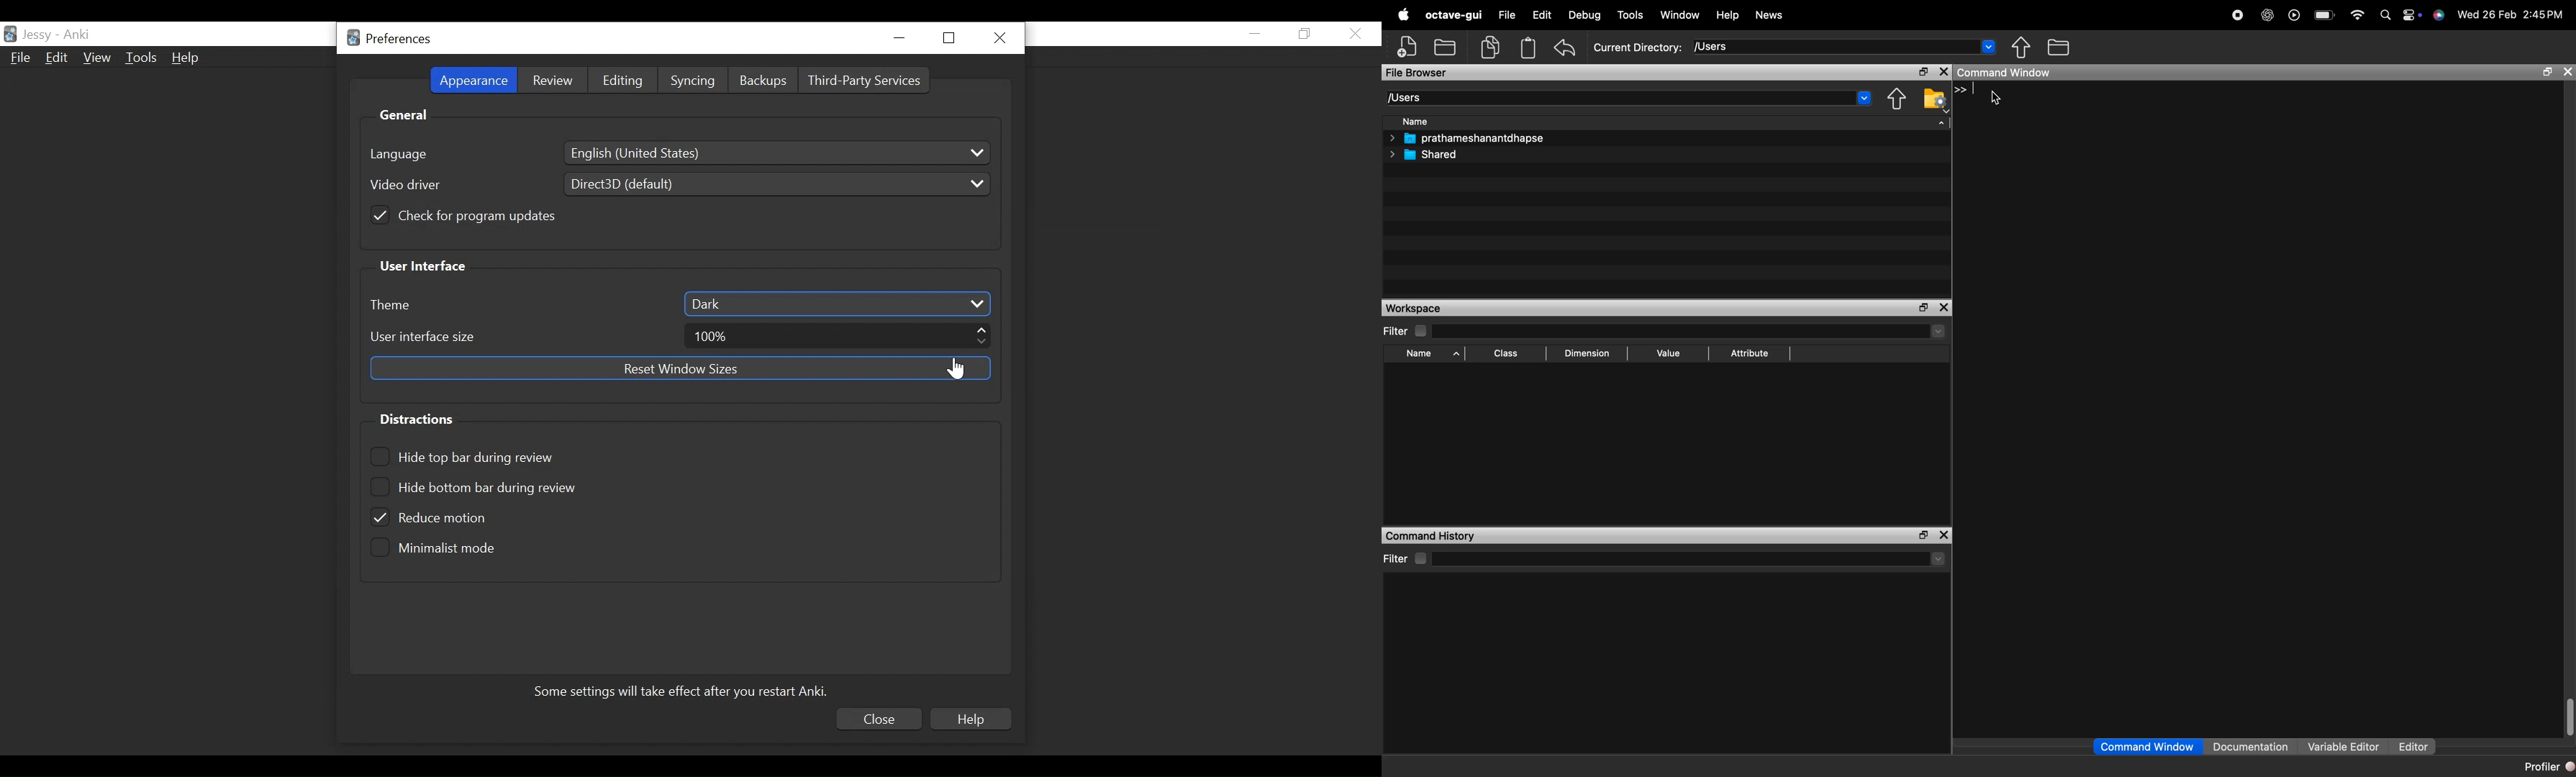  I want to click on Backups, so click(765, 81).